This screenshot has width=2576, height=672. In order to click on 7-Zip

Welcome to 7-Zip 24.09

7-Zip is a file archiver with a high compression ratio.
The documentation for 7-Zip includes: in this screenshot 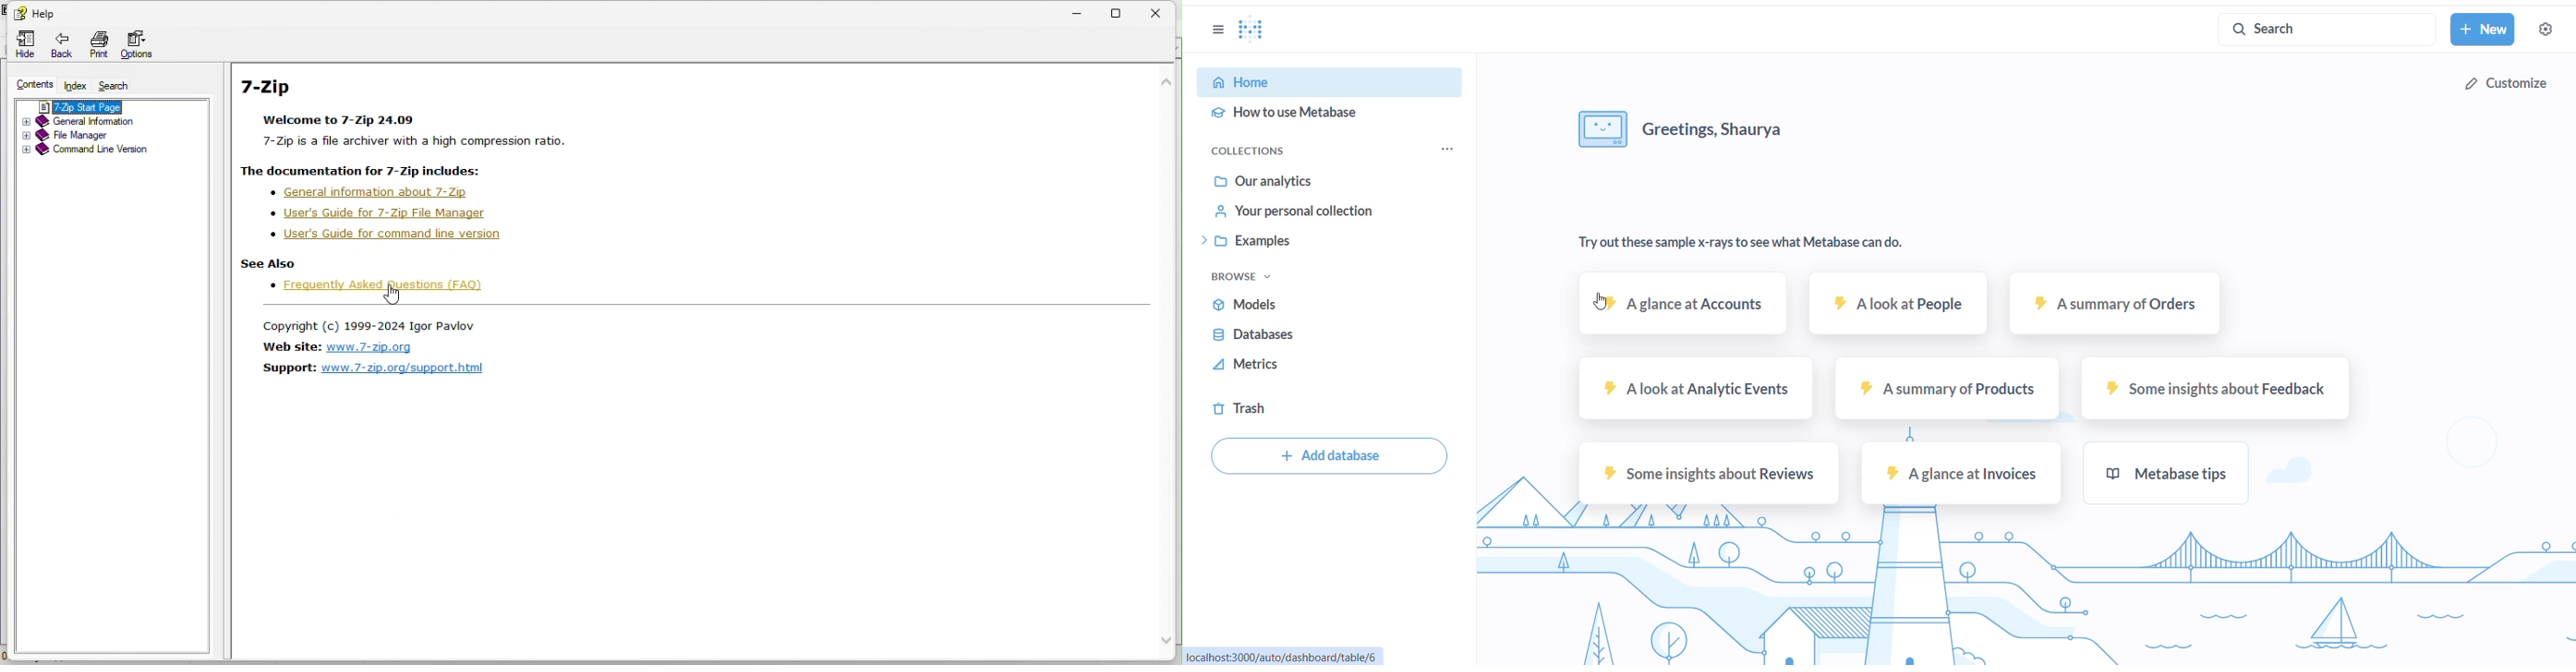, I will do `click(398, 124)`.